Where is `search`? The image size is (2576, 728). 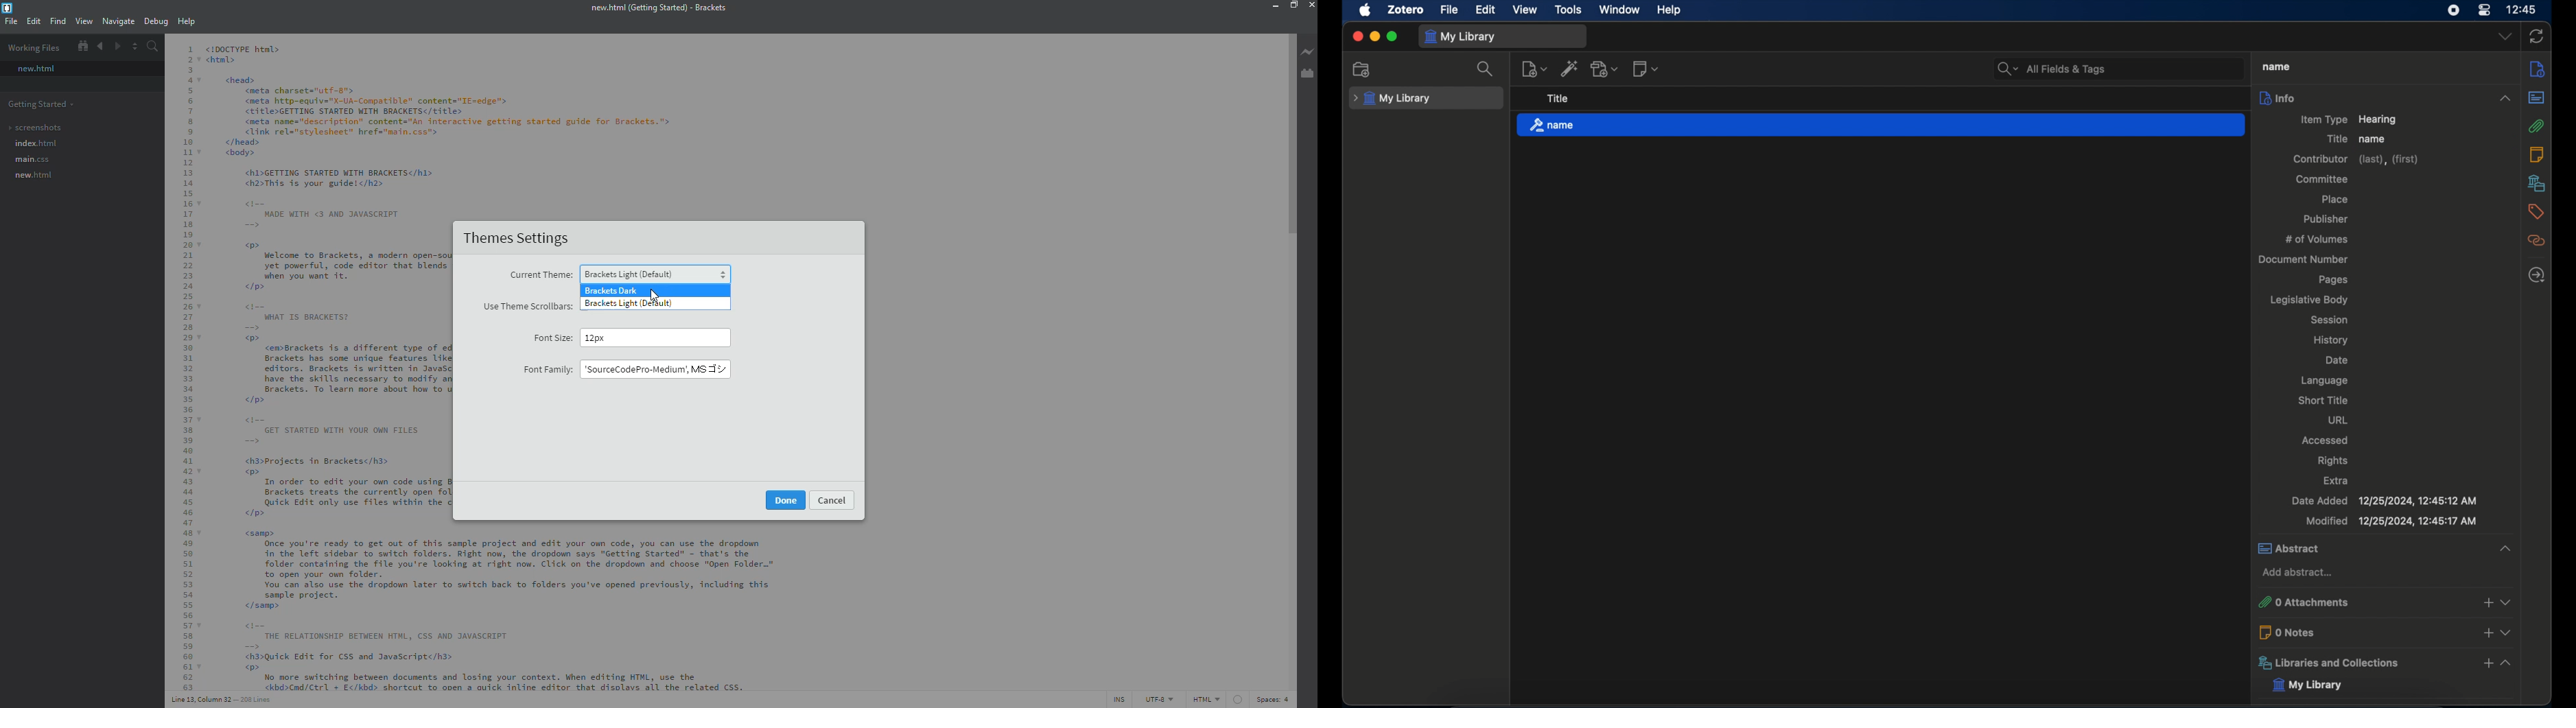 search is located at coordinates (2052, 69).